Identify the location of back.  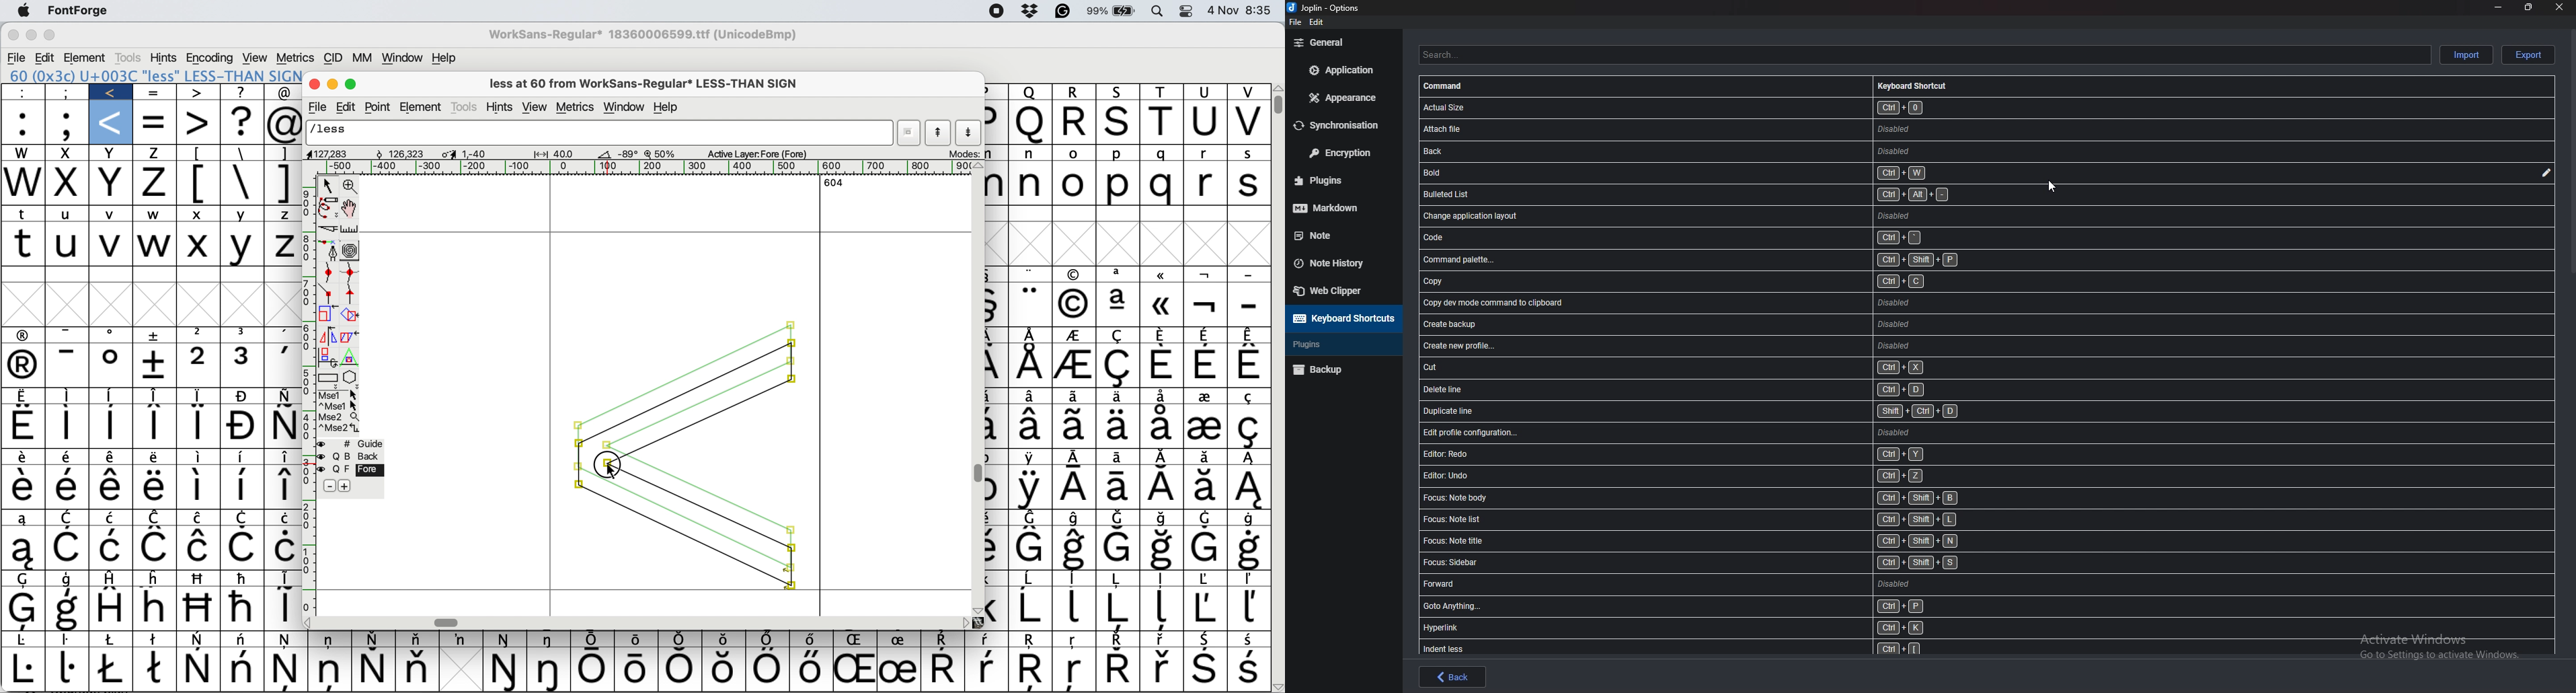
(1452, 676).